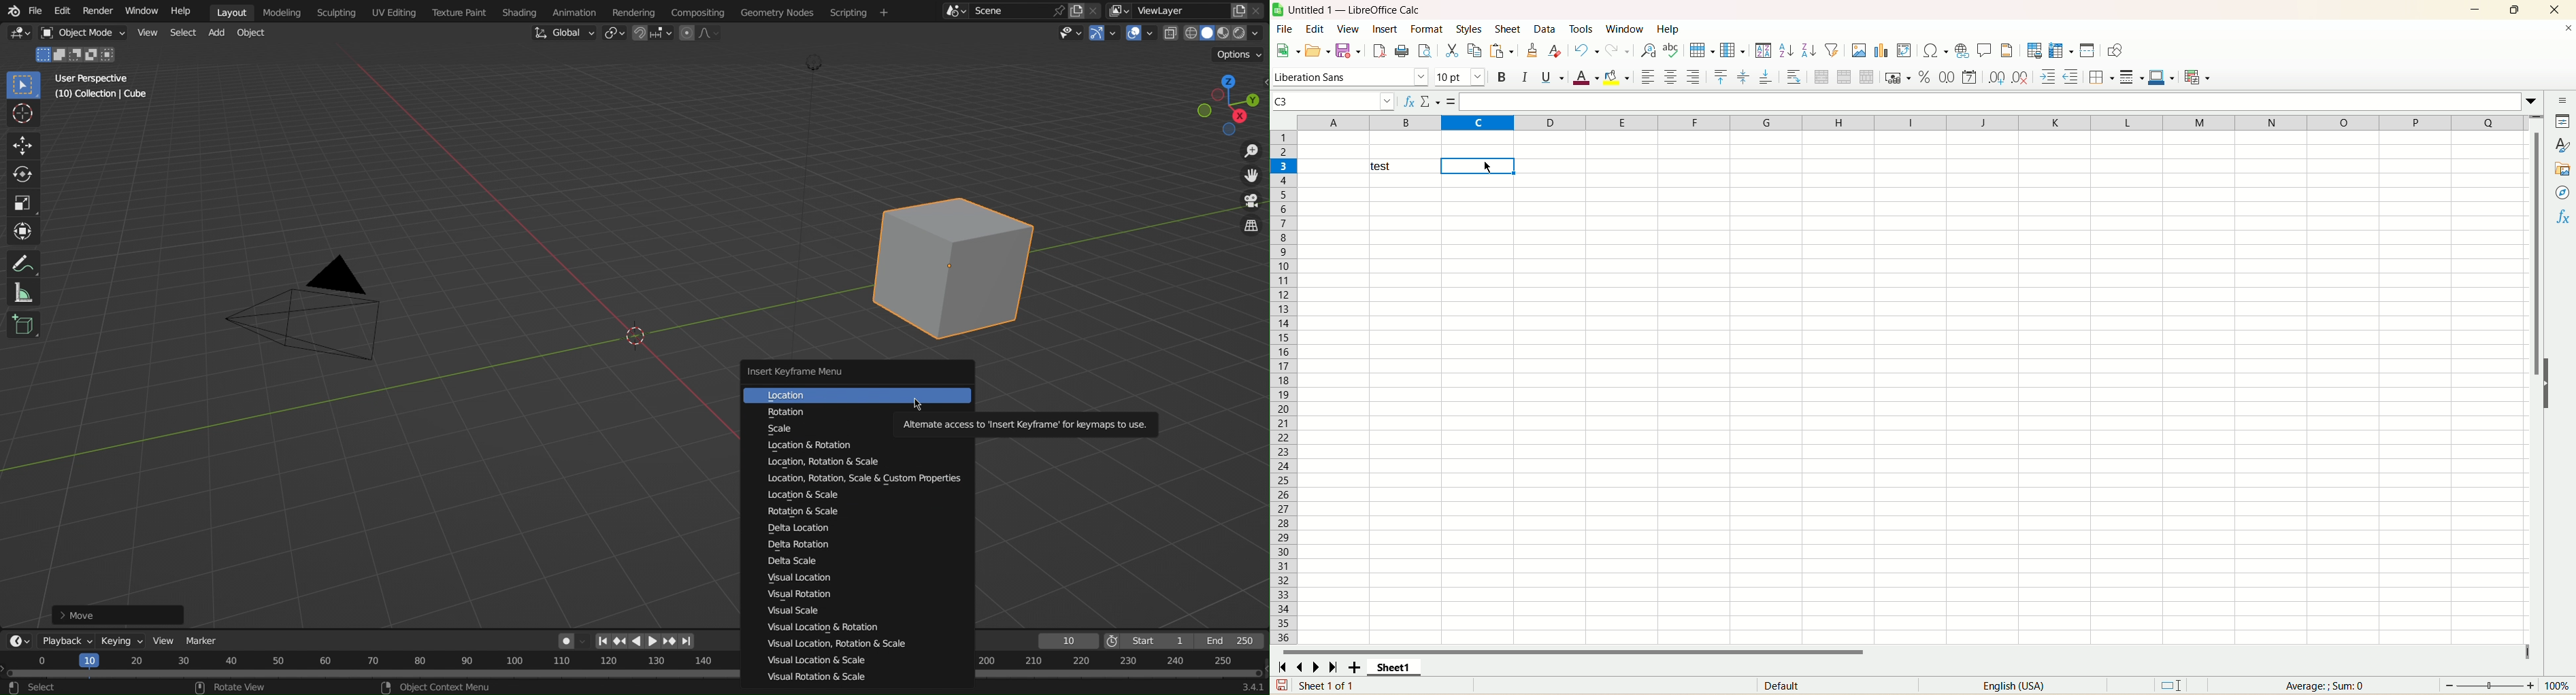 Image resolution: width=2576 pixels, height=700 pixels. I want to click on export as pdf, so click(1378, 51).